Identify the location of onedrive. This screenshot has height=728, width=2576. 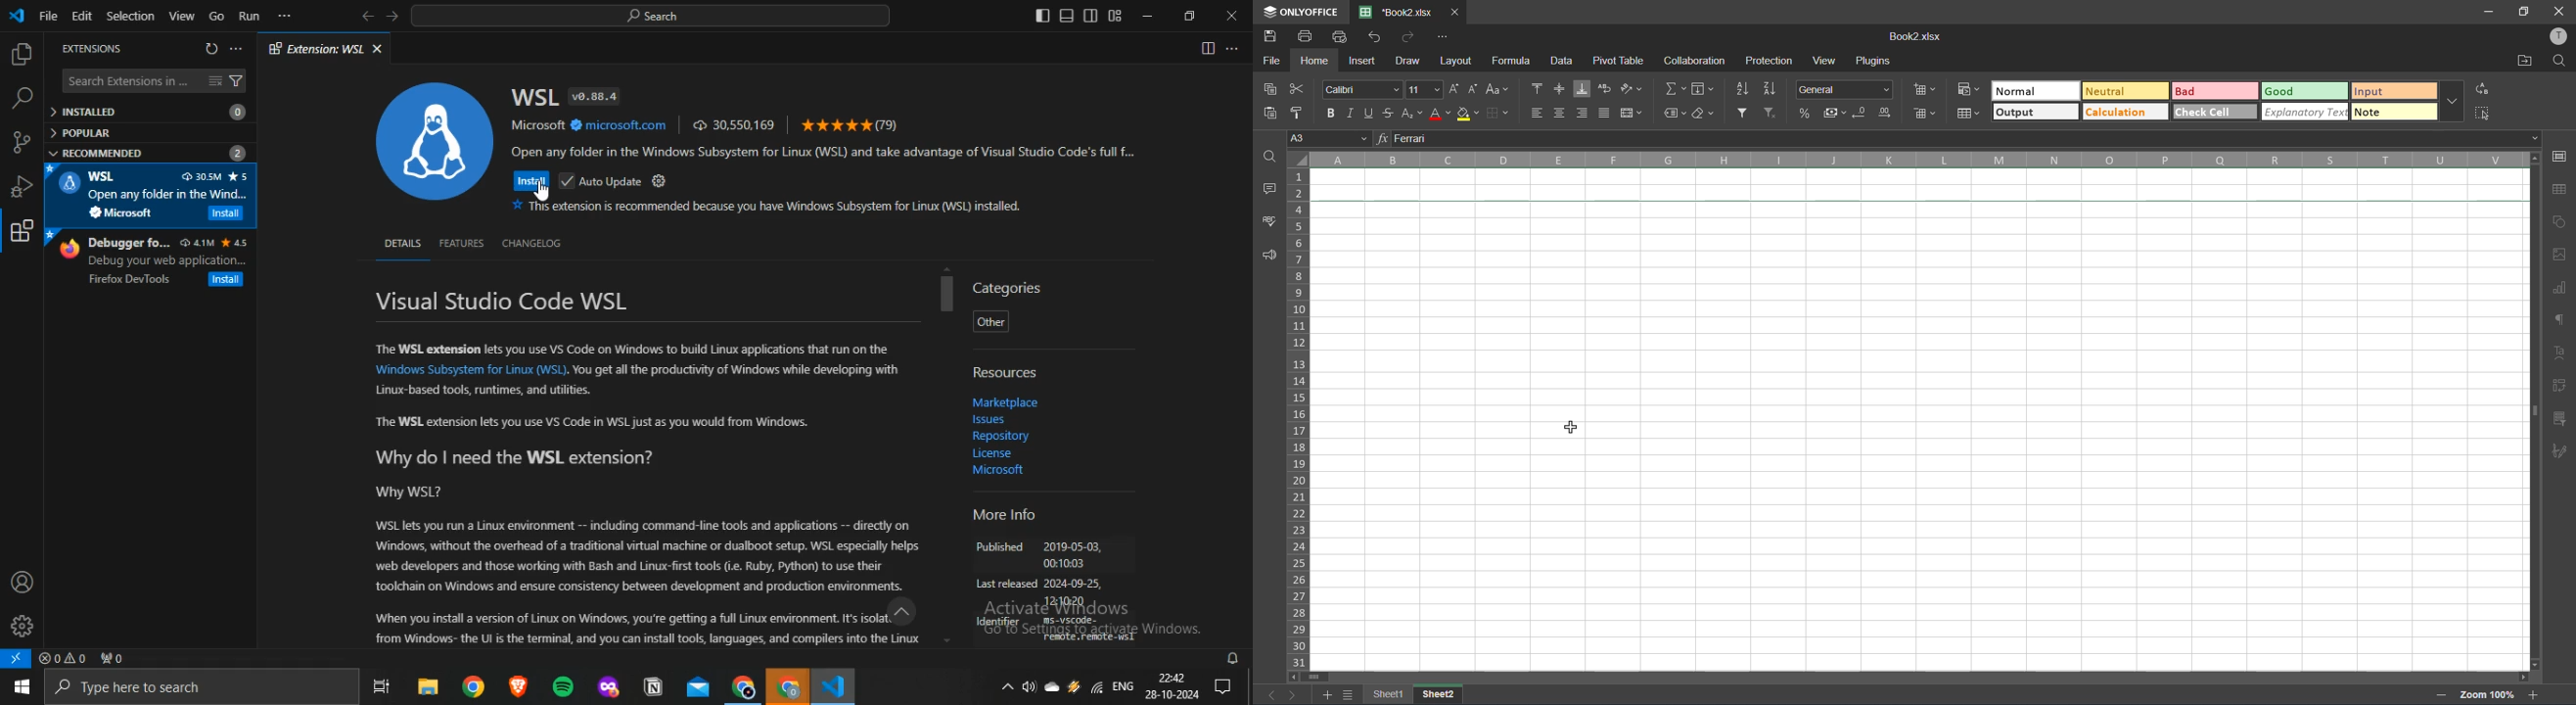
(1052, 687).